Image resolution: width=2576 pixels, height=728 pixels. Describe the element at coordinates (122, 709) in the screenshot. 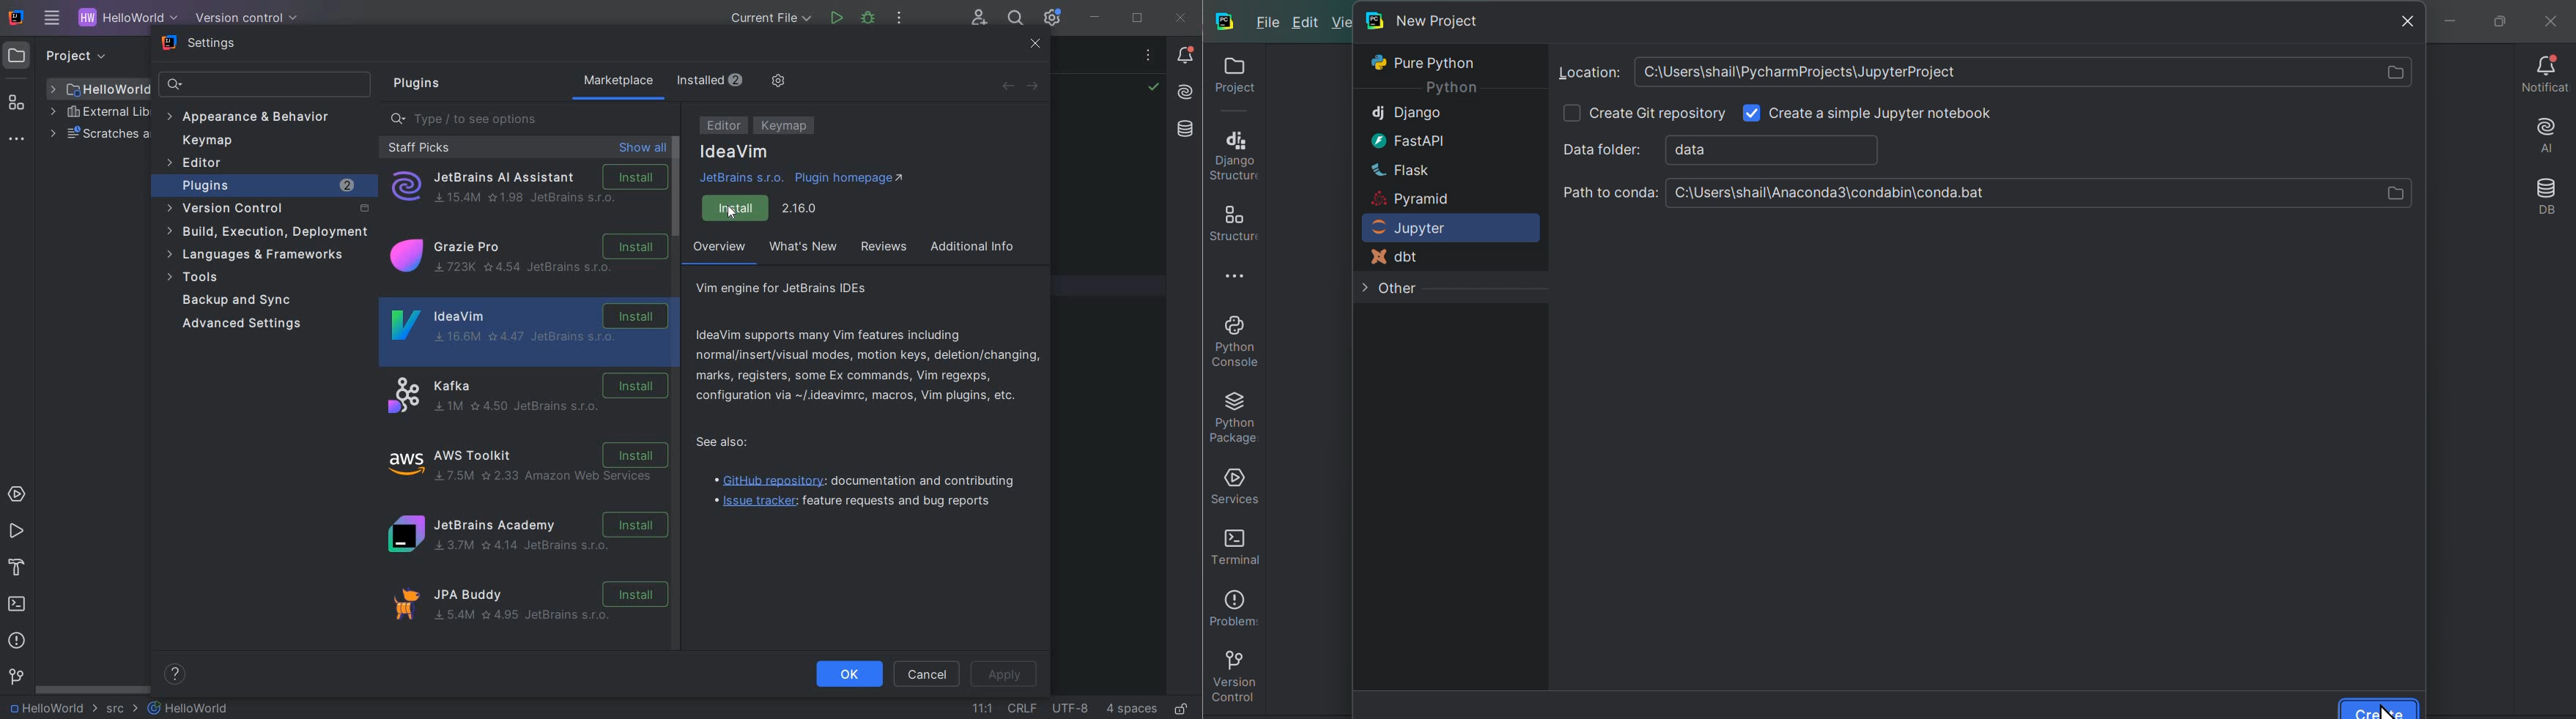

I see `SRC` at that location.